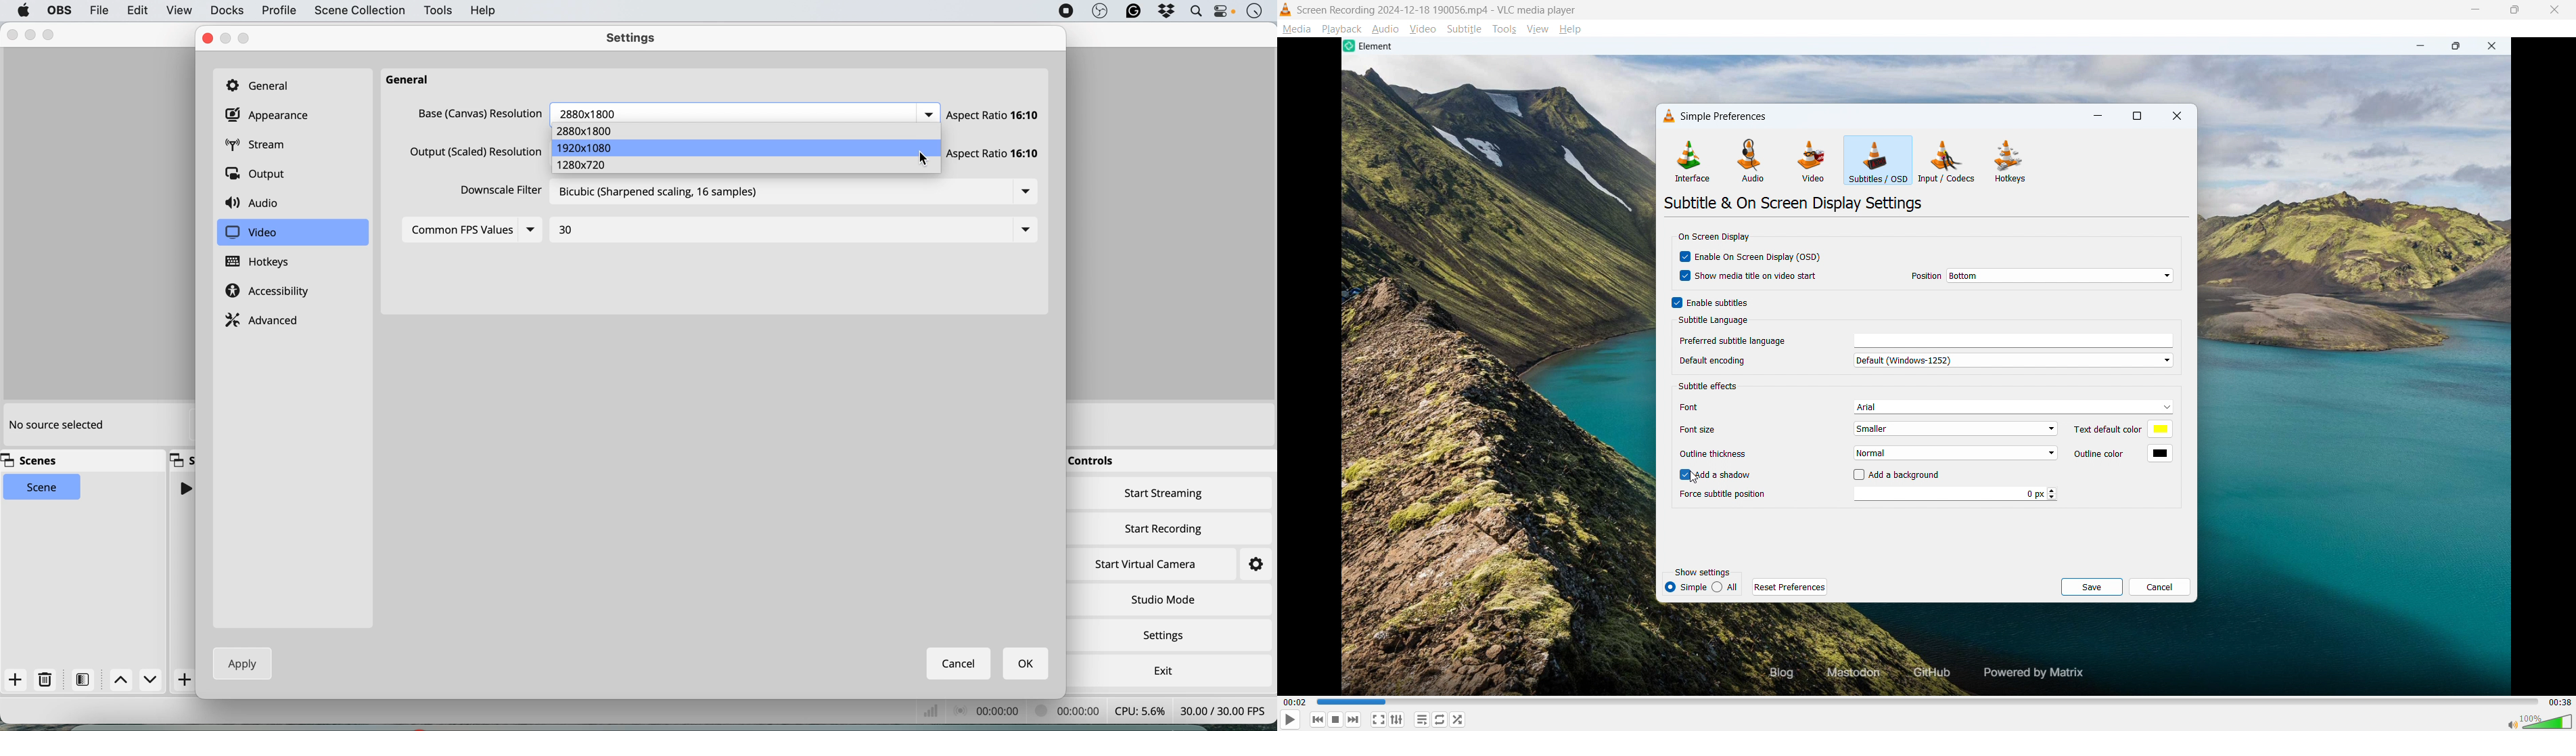 The height and width of the screenshot is (756, 2576). I want to click on advanced, so click(265, 319).